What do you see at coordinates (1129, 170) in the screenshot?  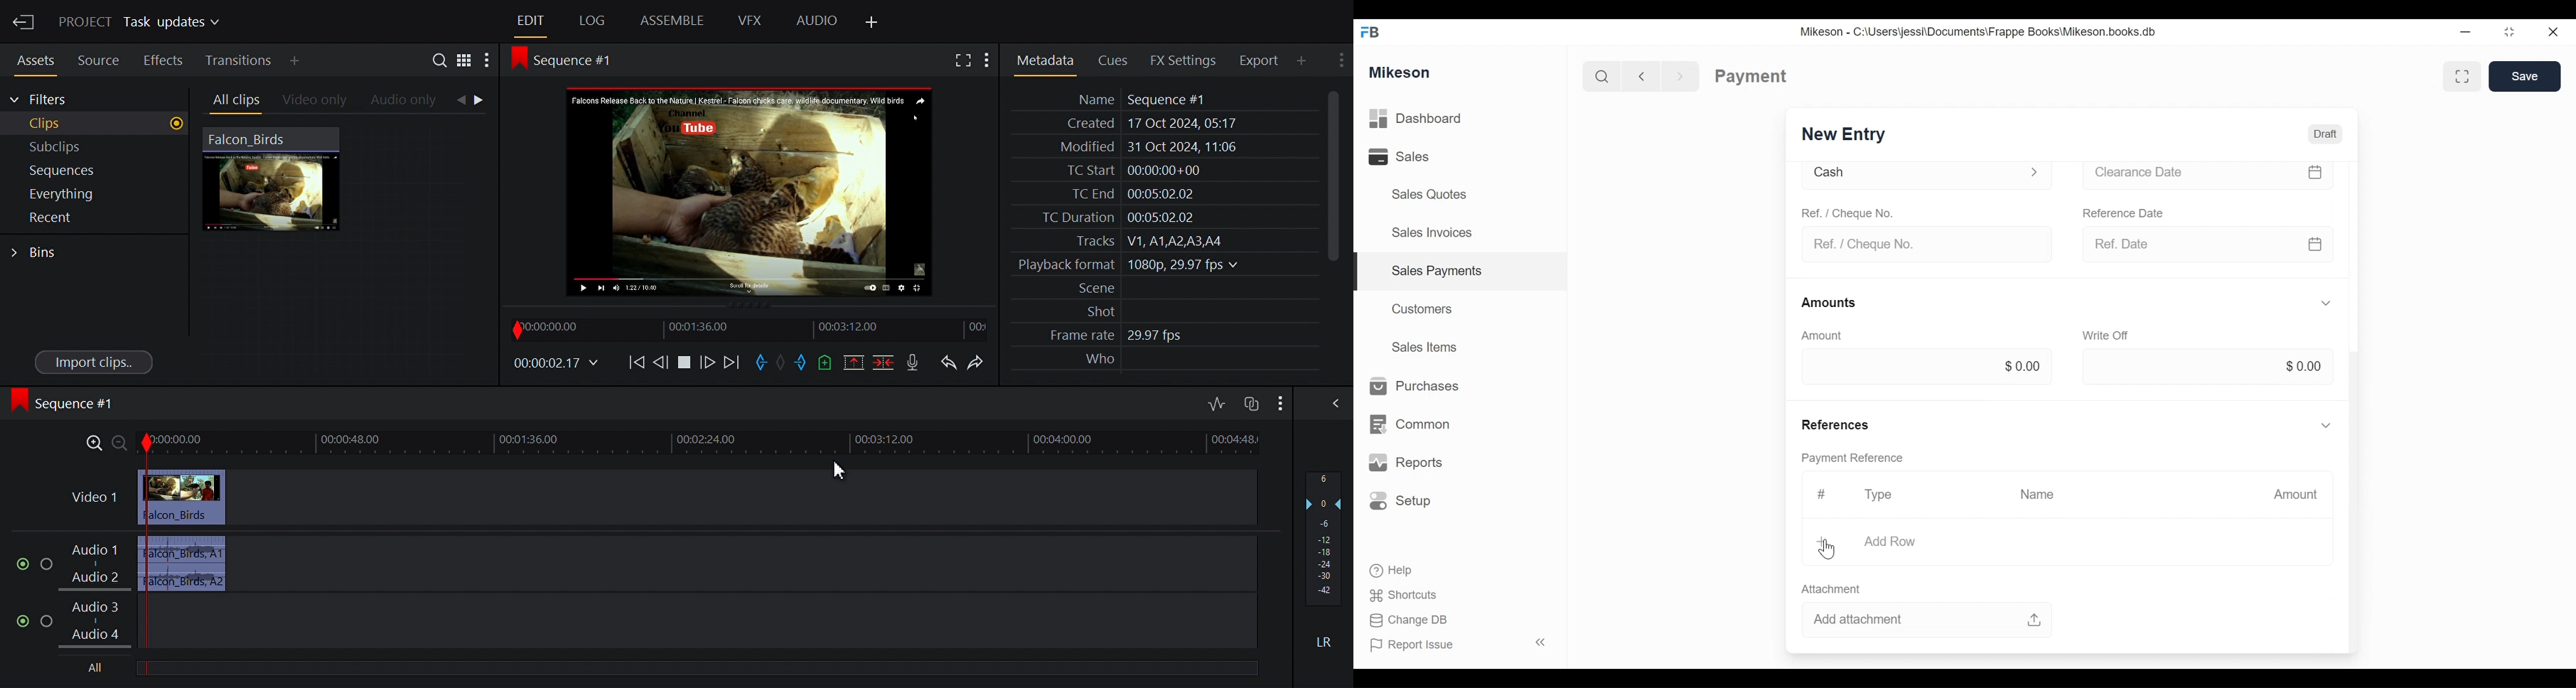 I see `TC Start 00:00:00+00` at bounding box center [1129, 170].